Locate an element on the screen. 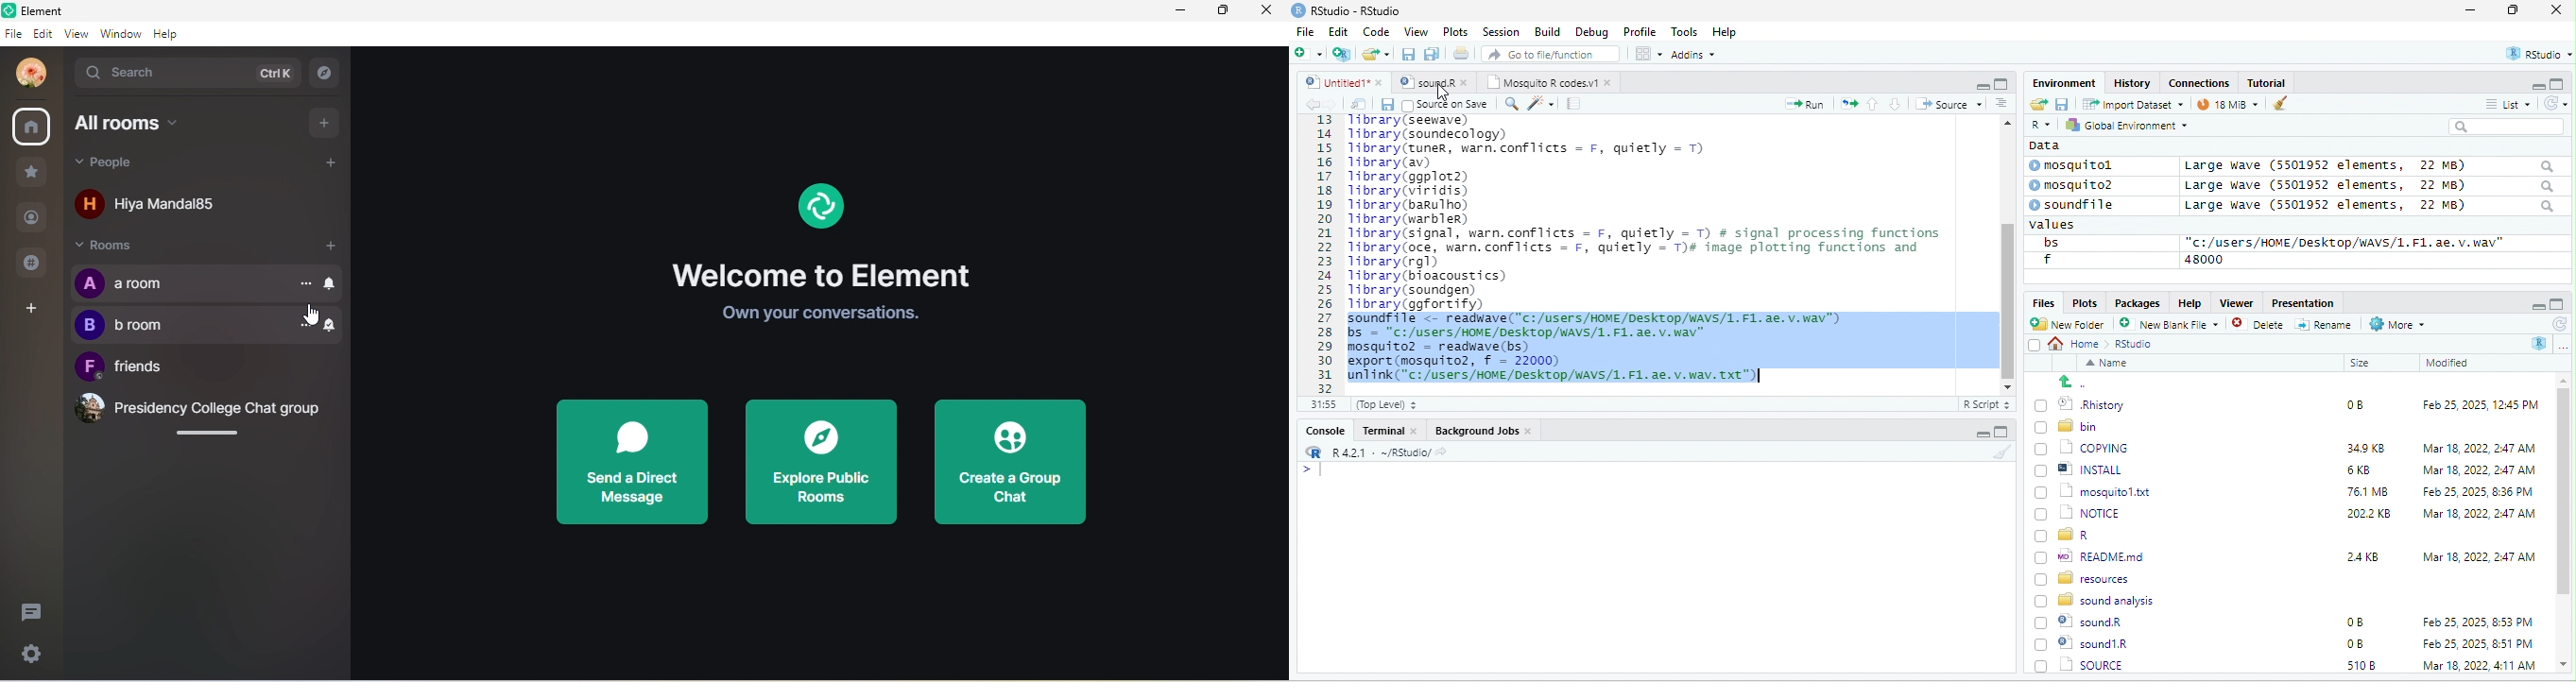 The image size is (2576, 700). line number is located at coordinates (1327, 253).